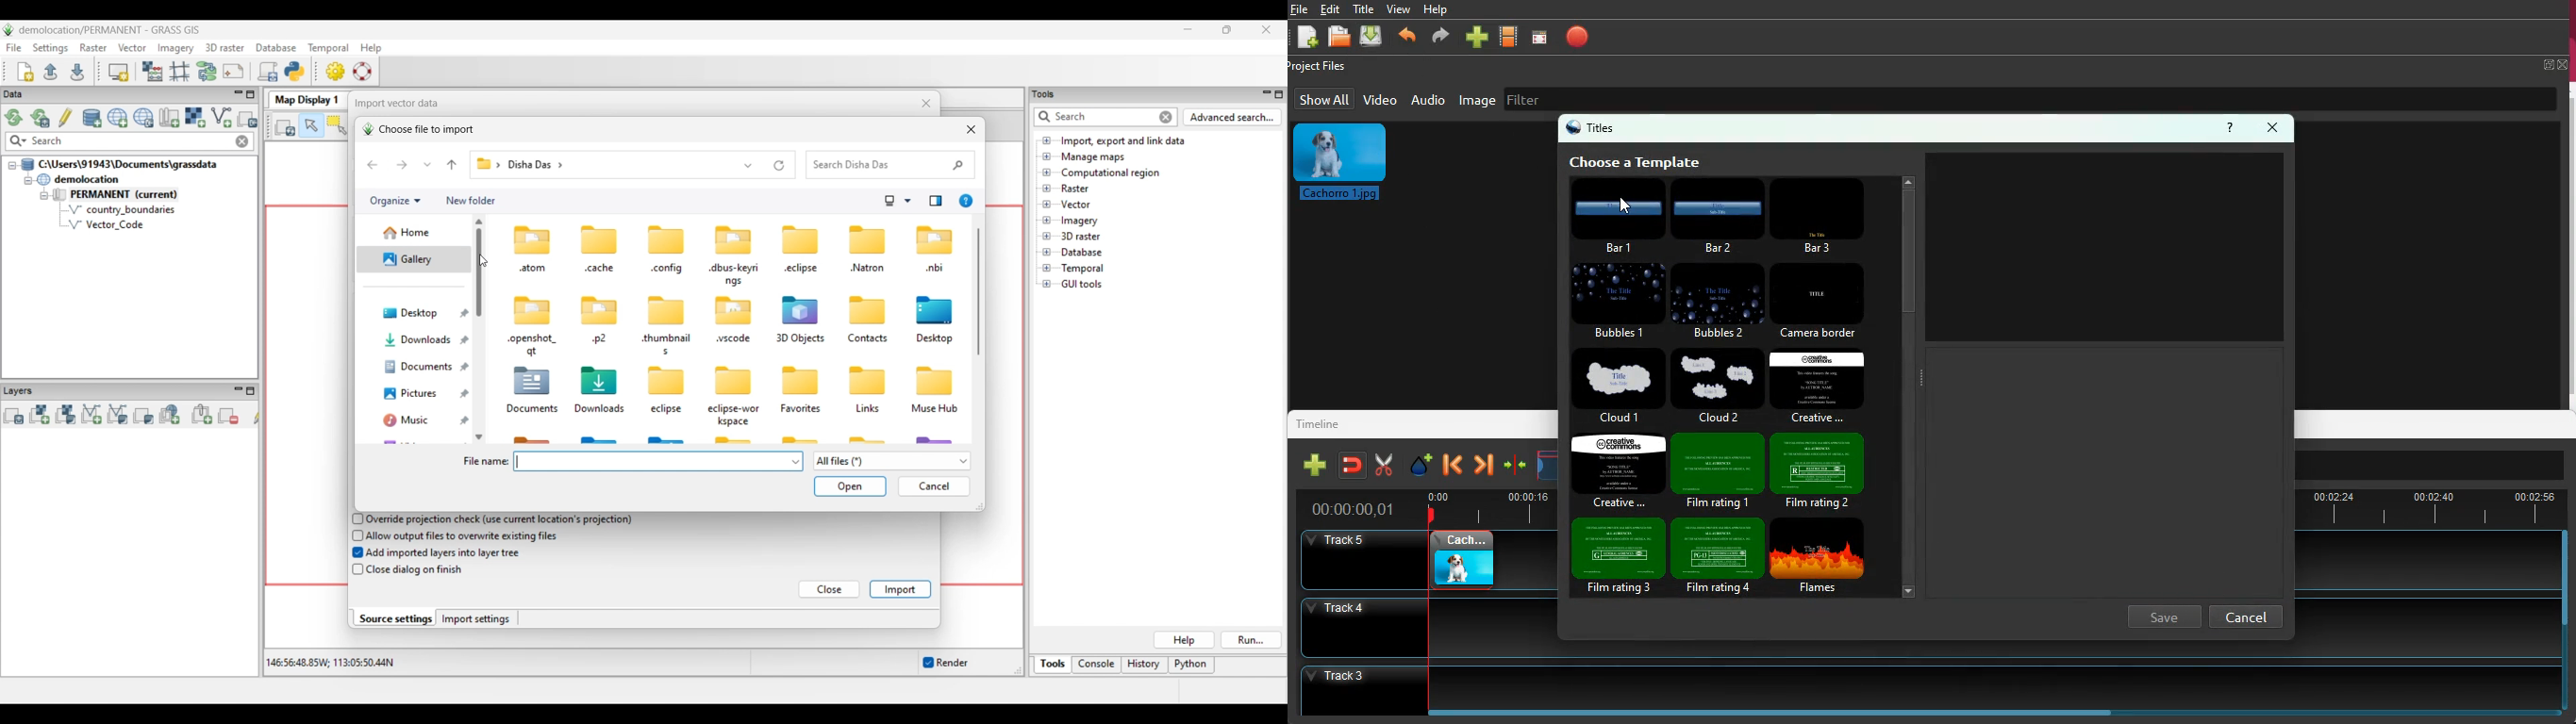  What do you see at coordinates (1351, 465) in the screenshot?
I see `join` at bounding box center [1351, 465].